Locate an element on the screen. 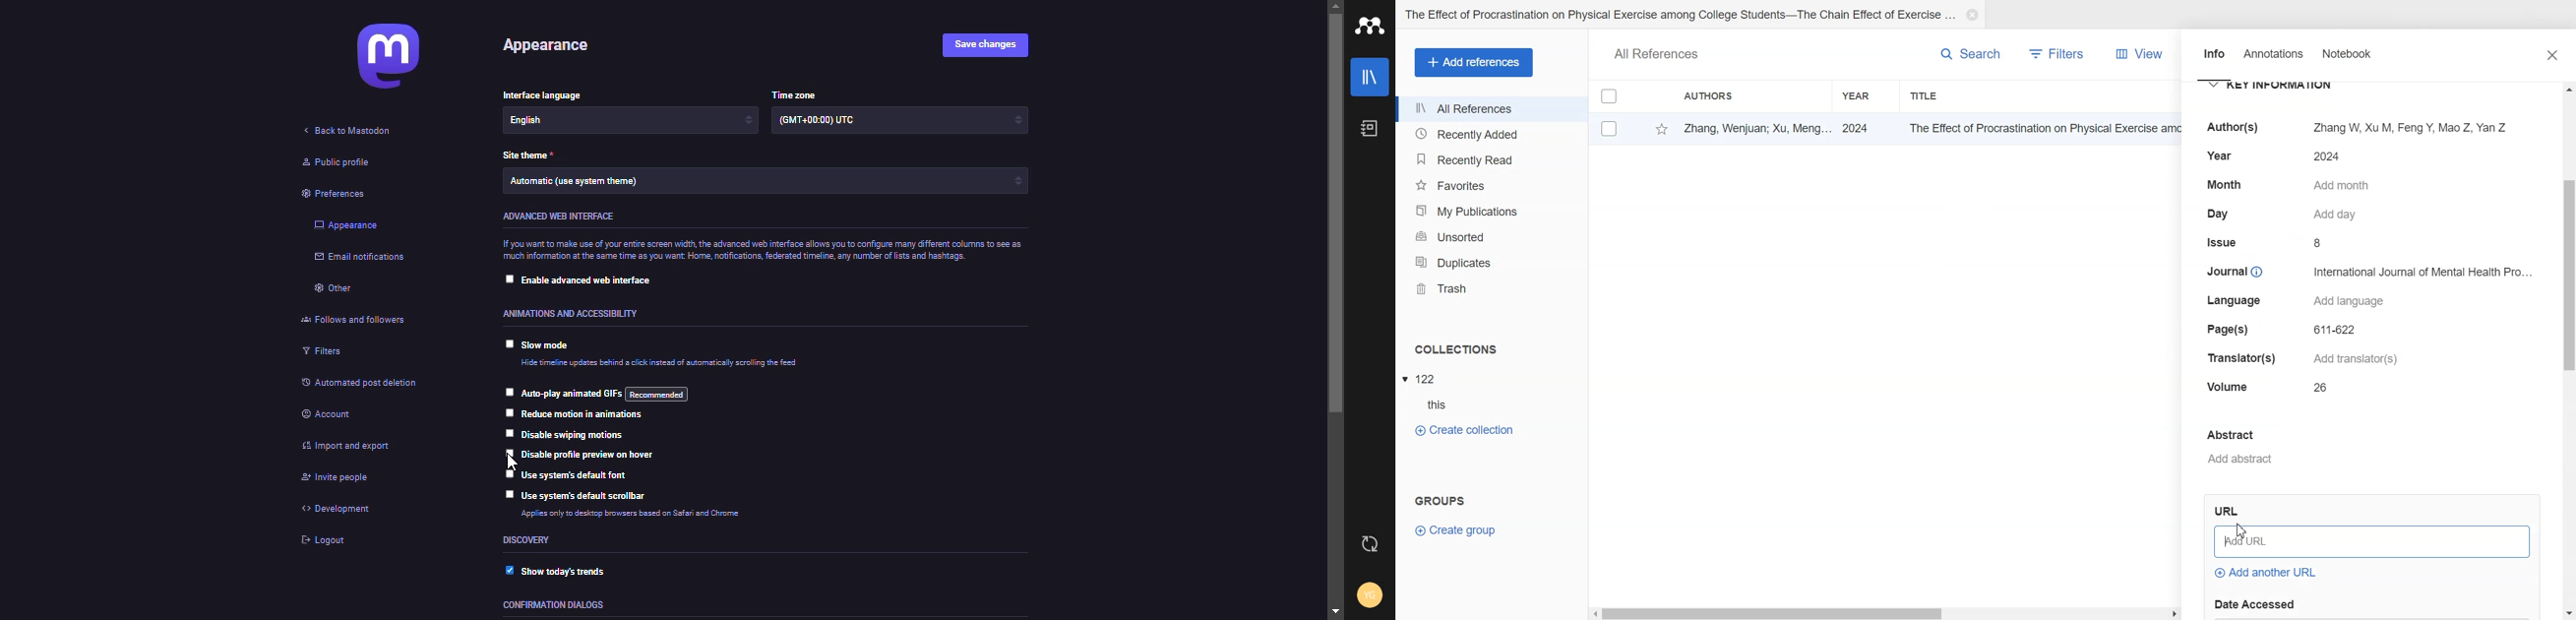 The width and height of the screenshot is (2576, 644). info is located at coordinates (759, 252).